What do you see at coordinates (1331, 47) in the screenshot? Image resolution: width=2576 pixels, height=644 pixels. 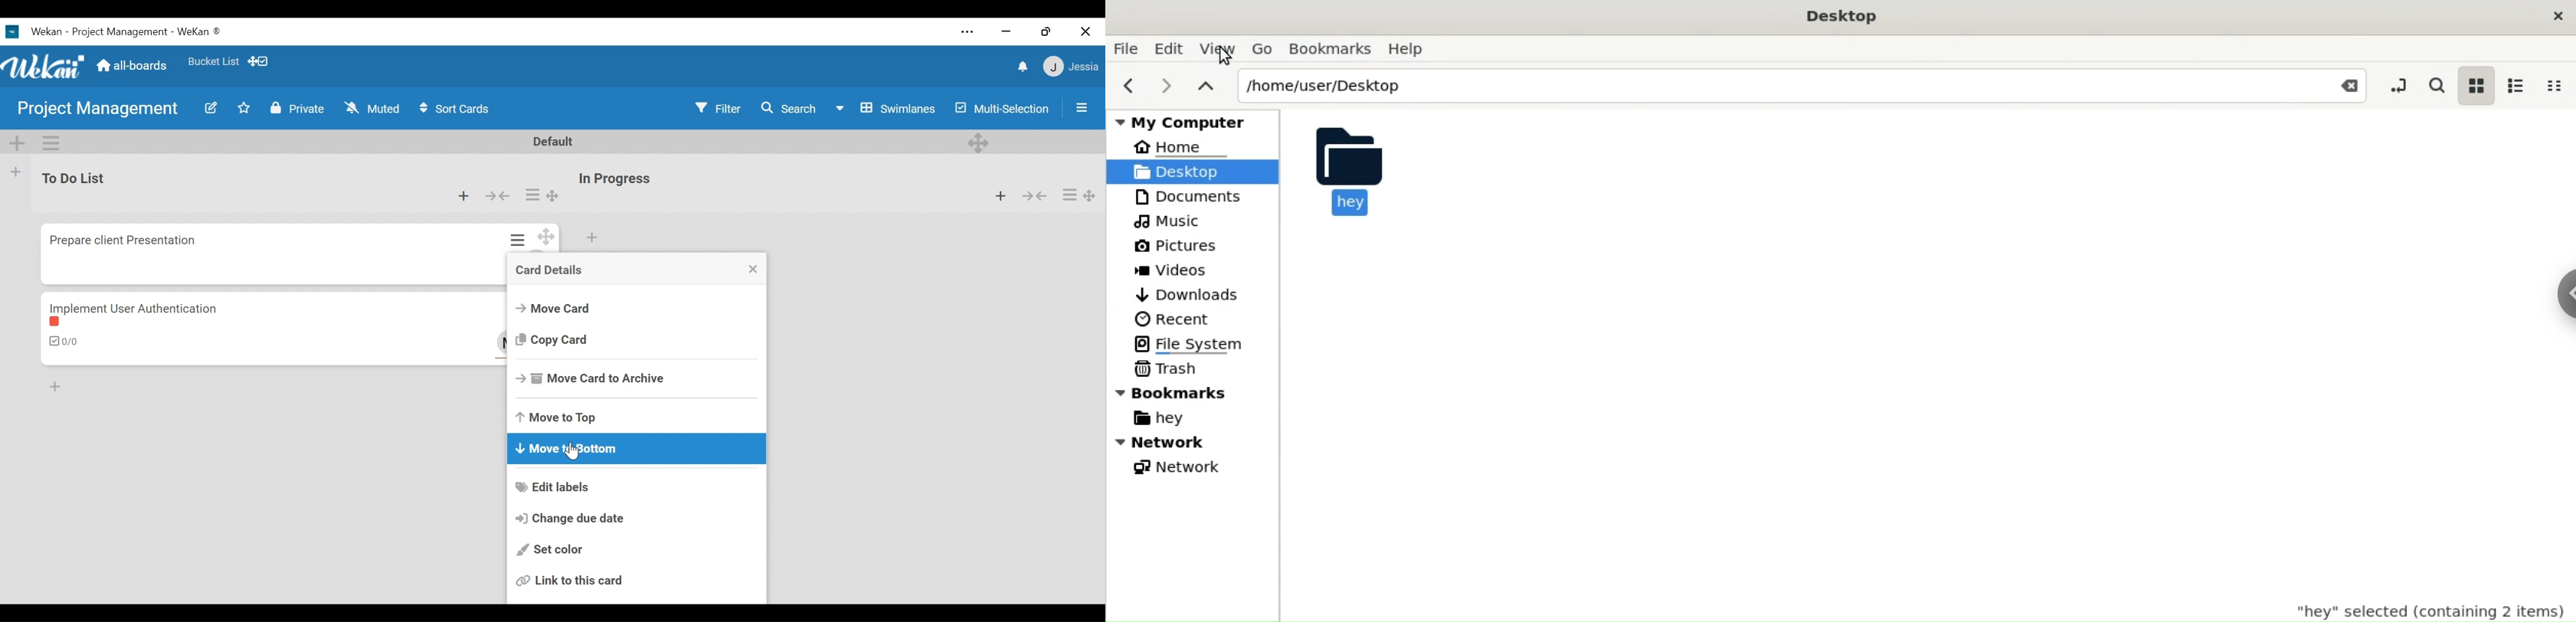 I see `Bookmarks` at bounding box center [1331, 47].